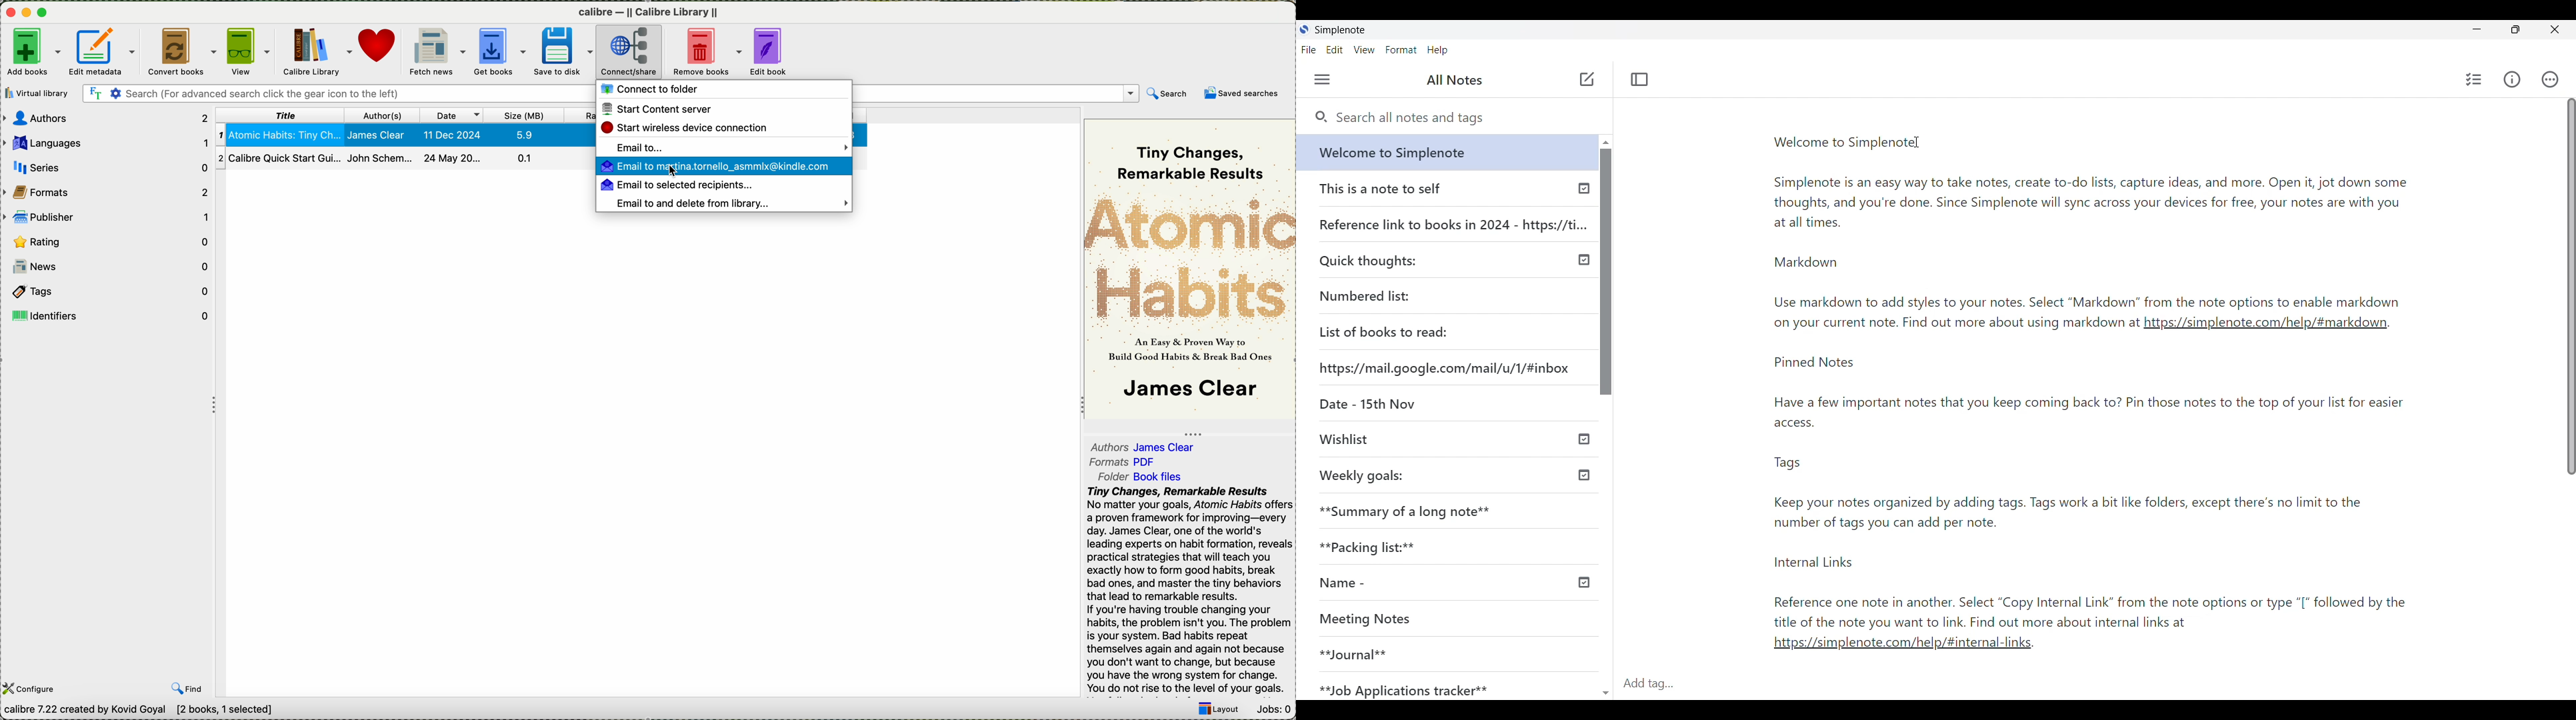 The width and height of the screenshot is (2576, 728). Describe the element at coordinates (661, 108) in the screenshot. I see `start content server` at that location.